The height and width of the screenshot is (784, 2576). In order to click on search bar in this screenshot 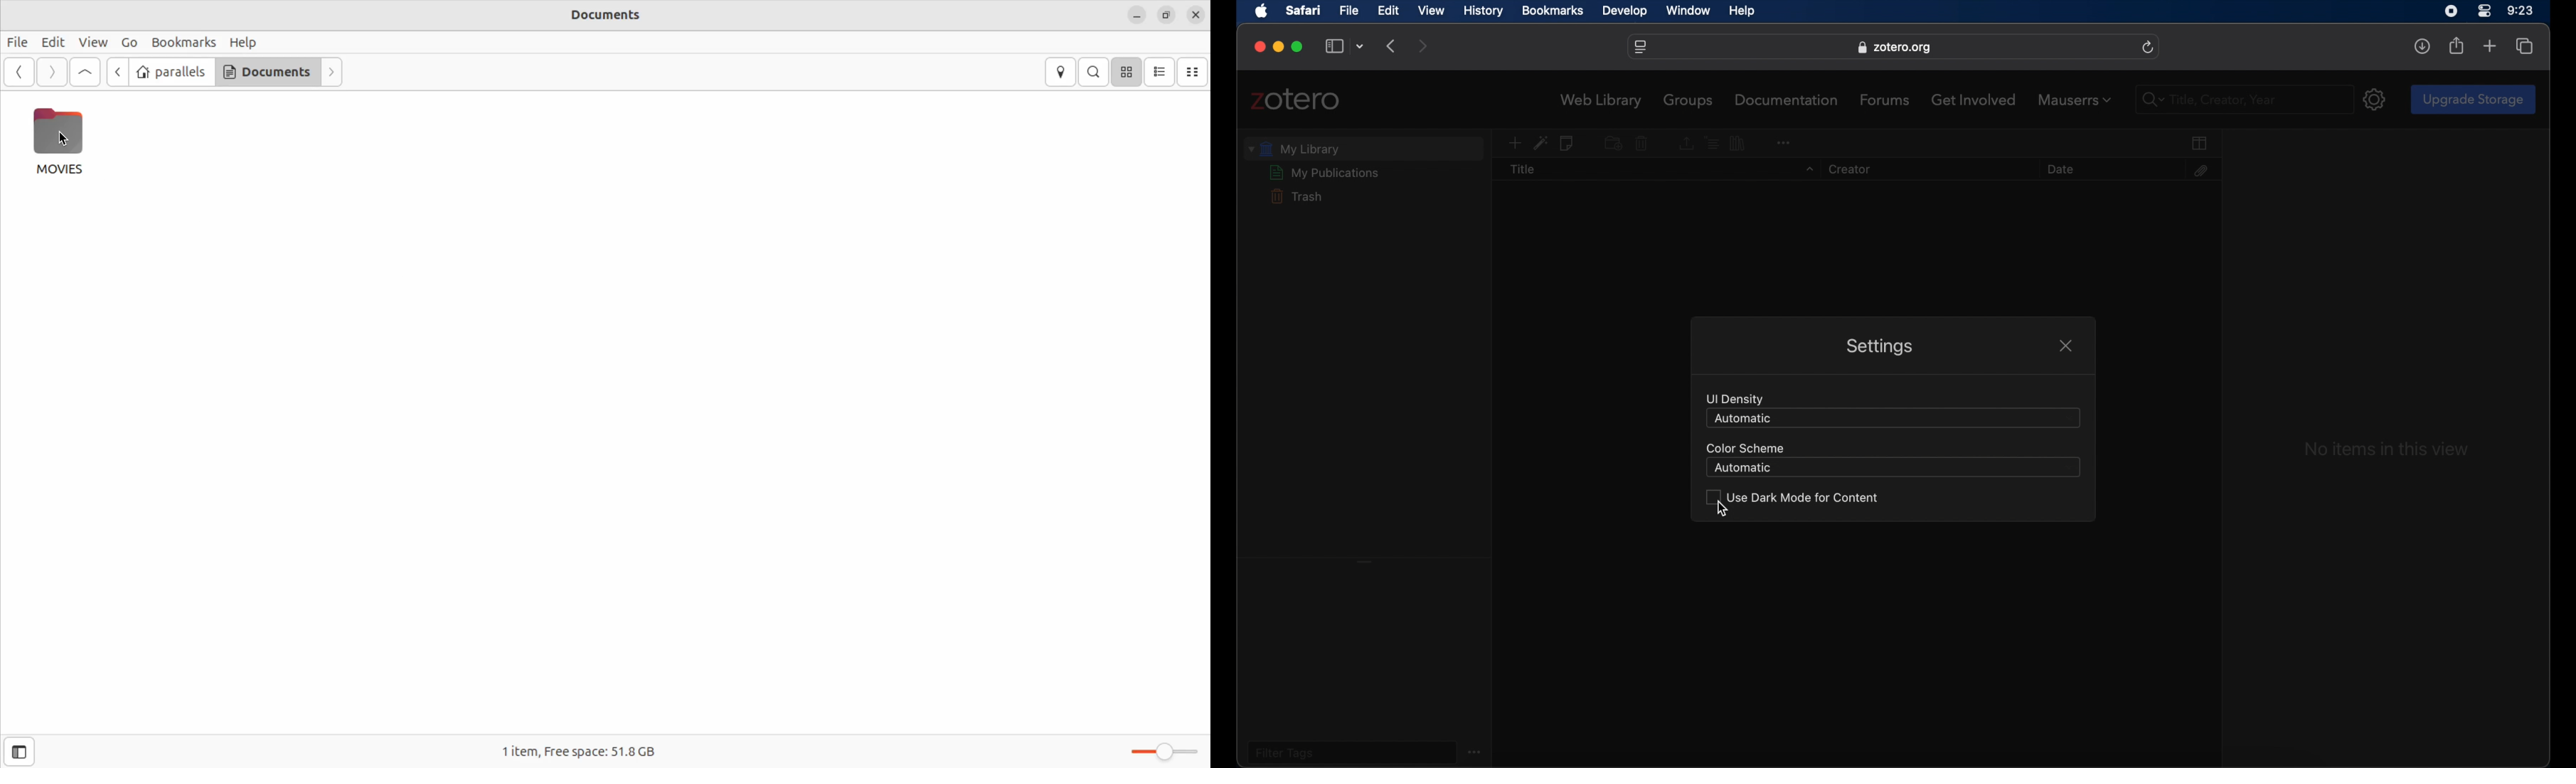, I will do `click(2149, 100)`.